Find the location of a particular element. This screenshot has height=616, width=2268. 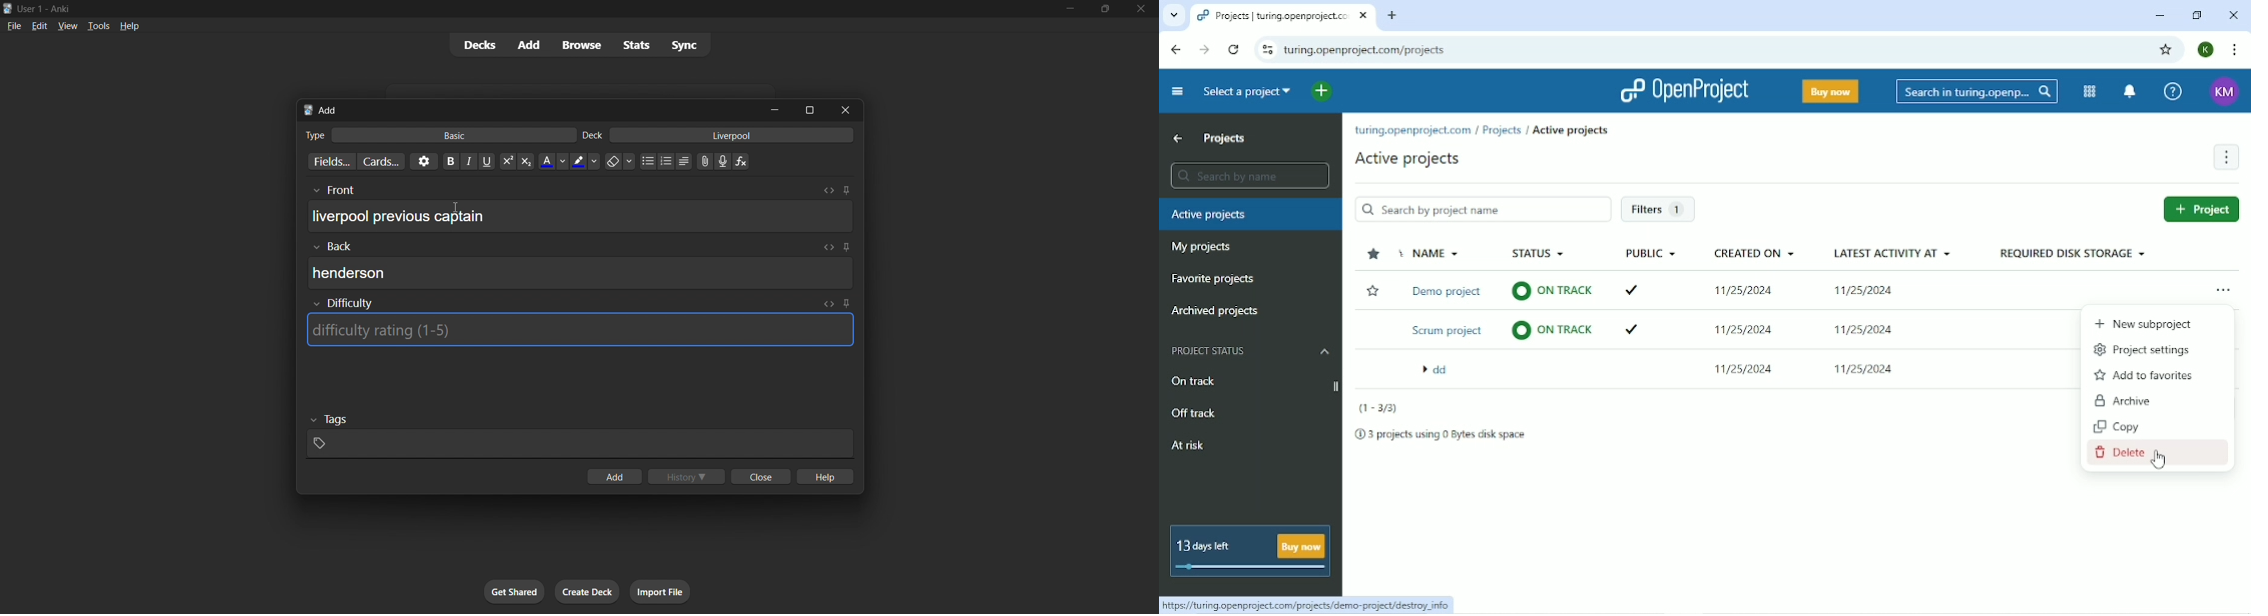

Bold is located at coordinates (450, 160).